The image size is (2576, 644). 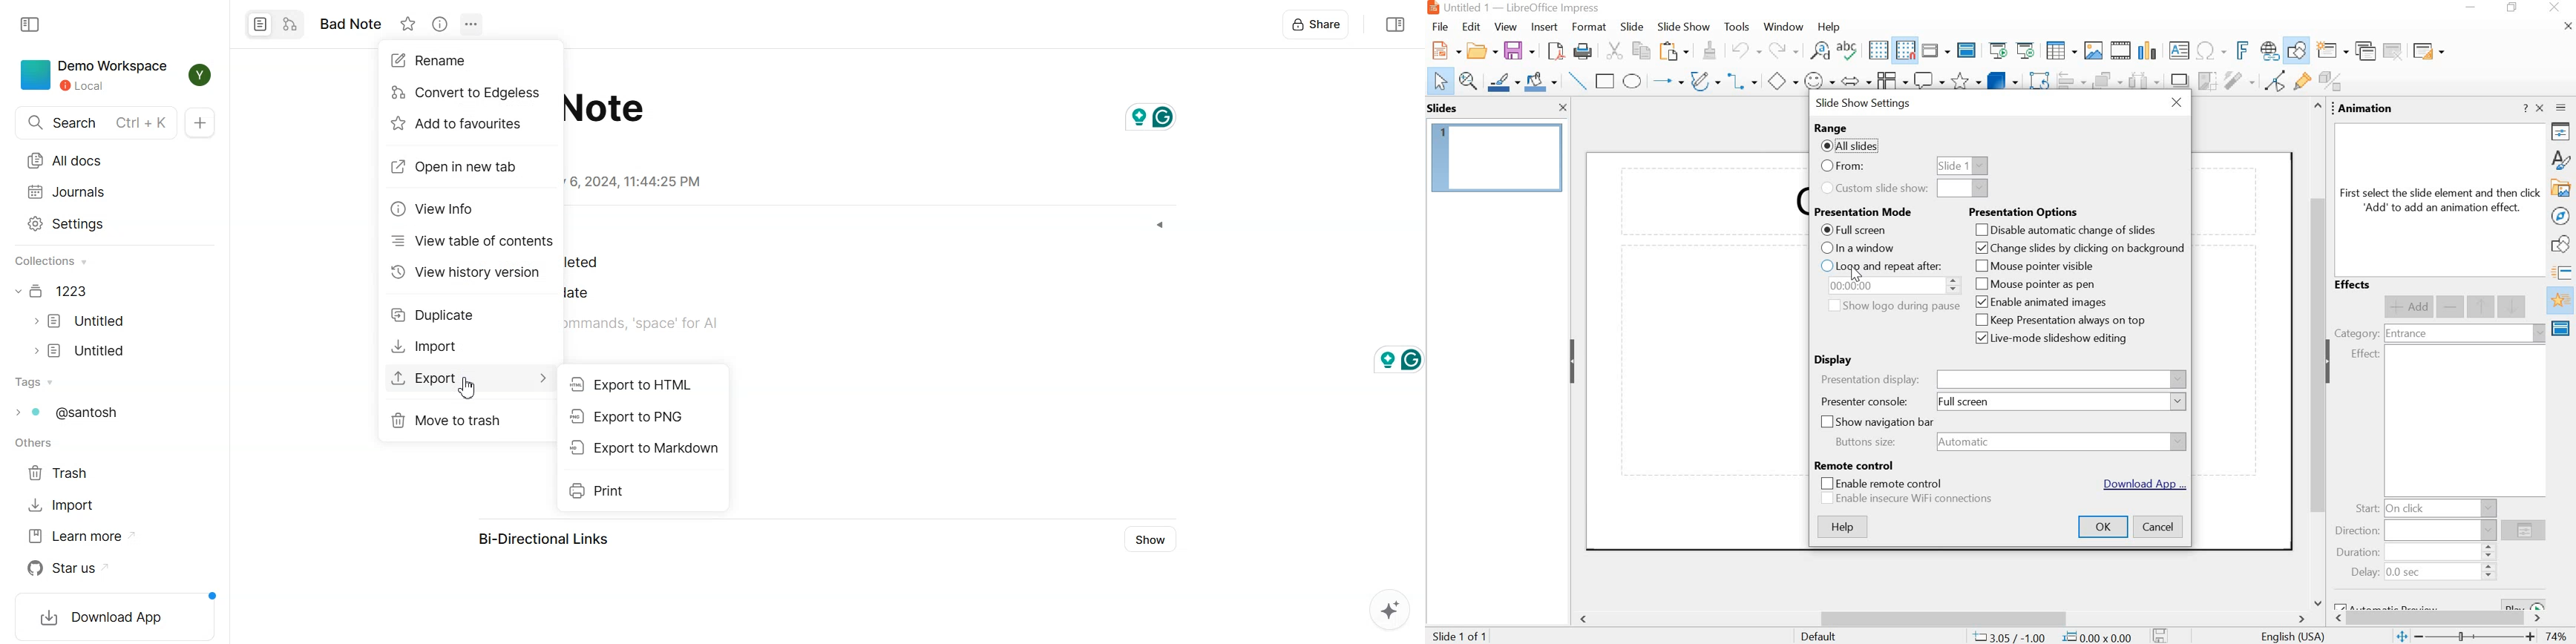 I want to click on grammarly, so click(x=1390, y=359).